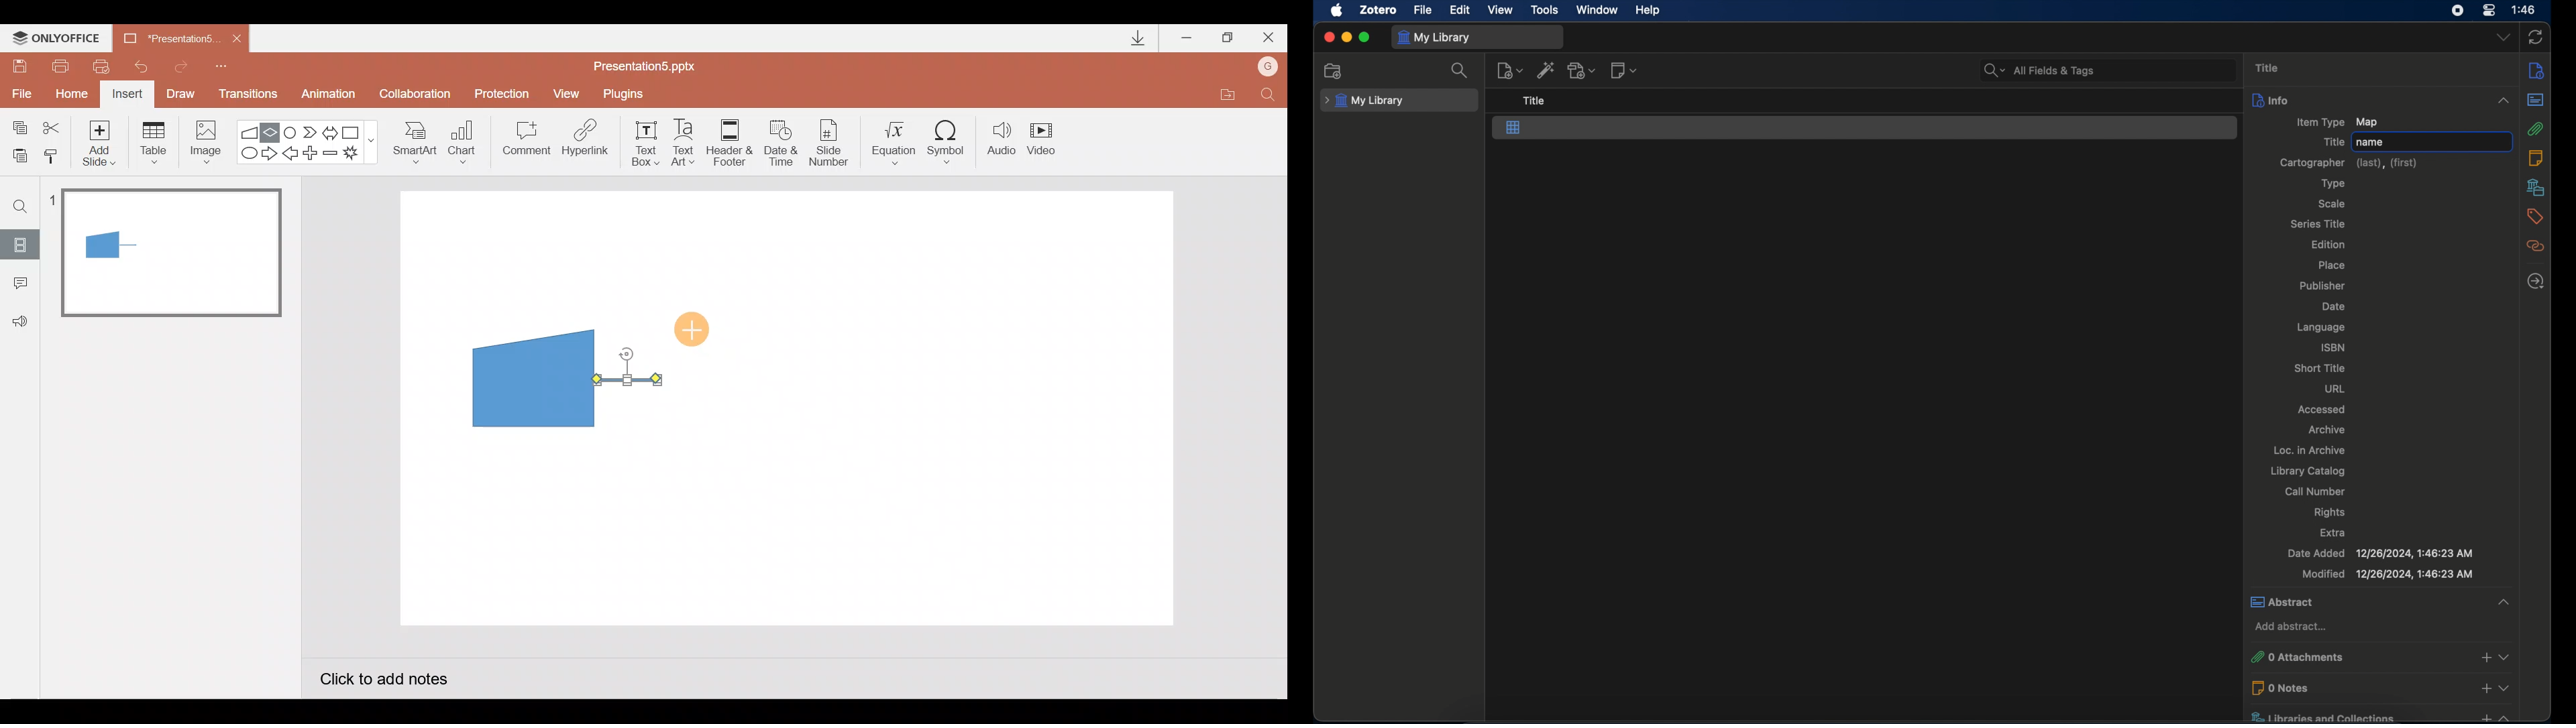 This screenshot has width=2576, height=728. I want to click on Equation, so click(896, 141).